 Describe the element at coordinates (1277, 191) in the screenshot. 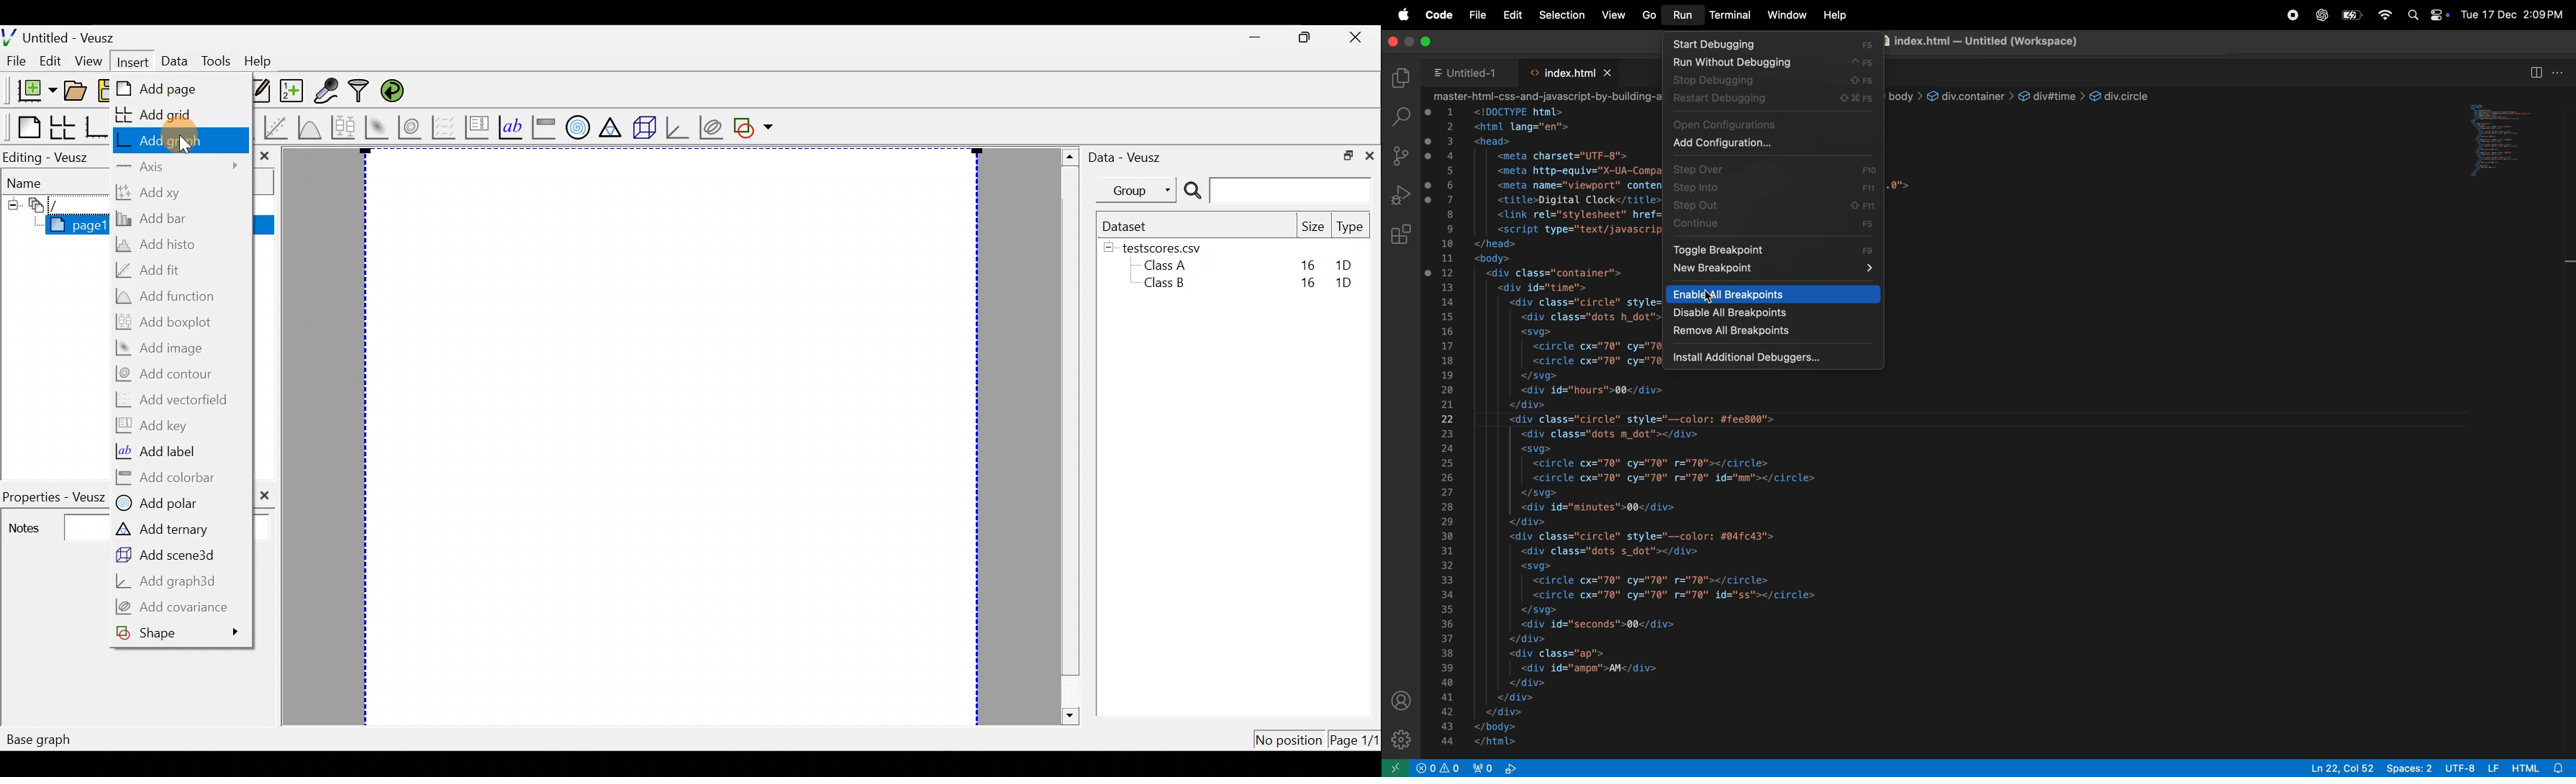

I see `Search bar` at that location.